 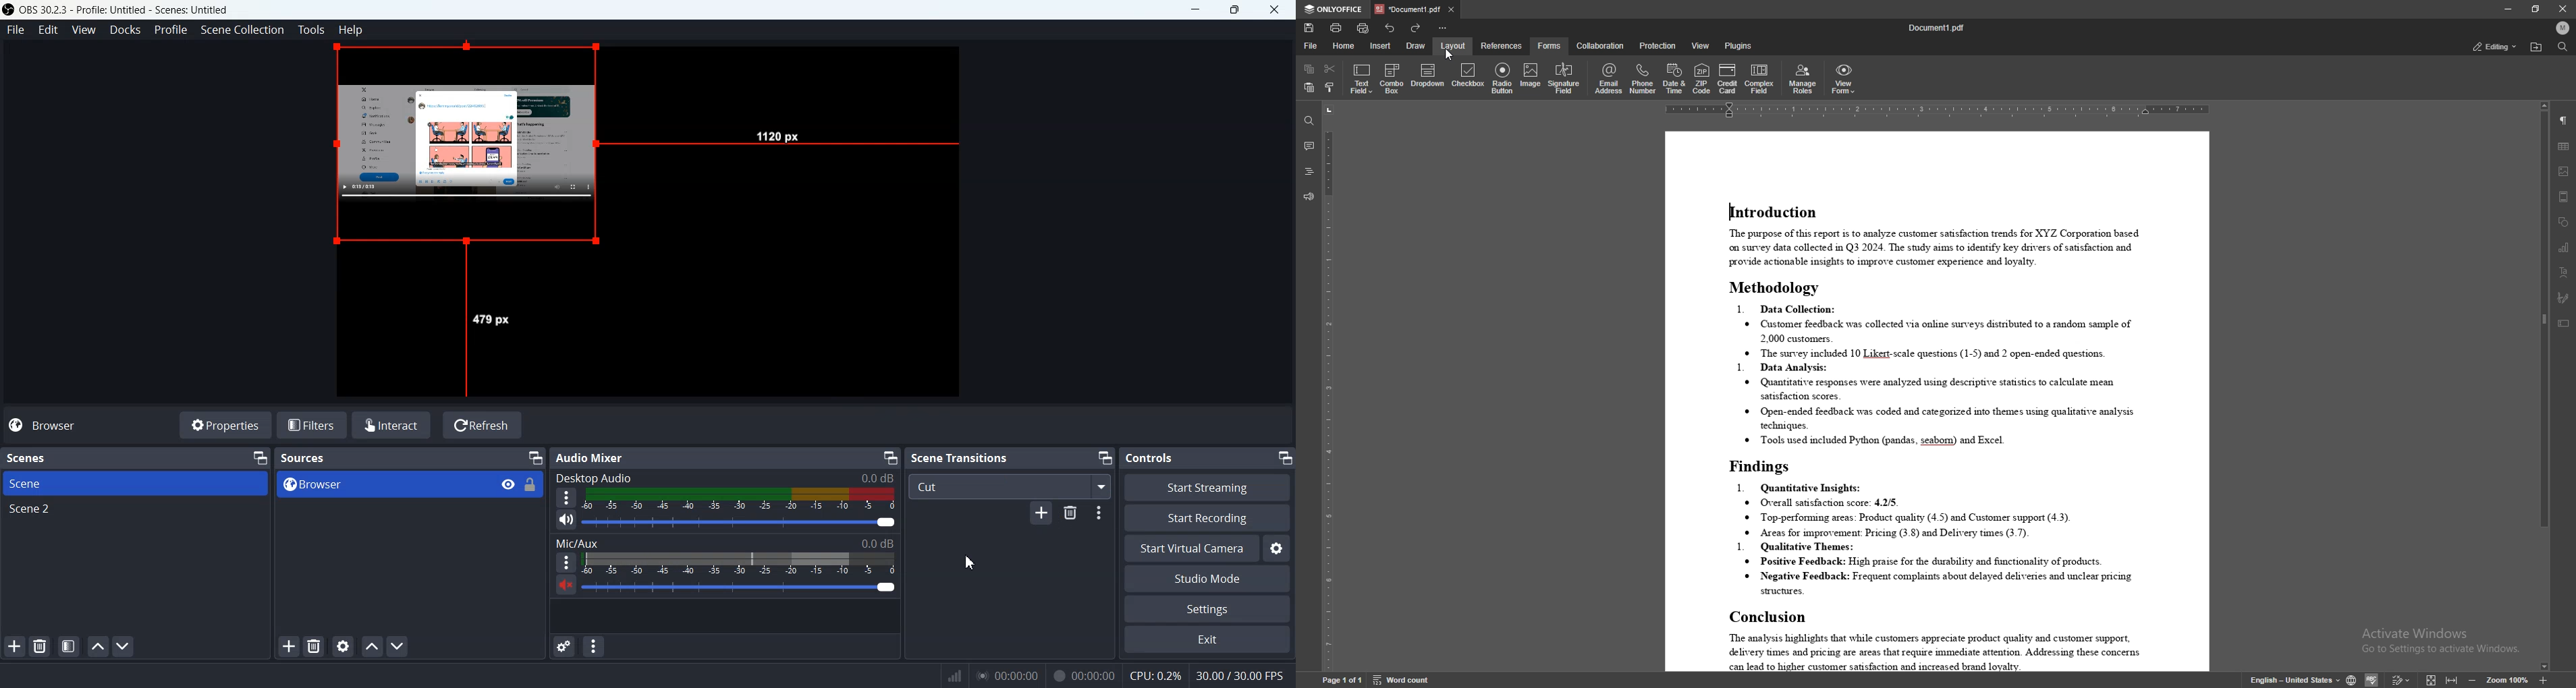 I want to click on Minimize, so click(x=890, y=457).